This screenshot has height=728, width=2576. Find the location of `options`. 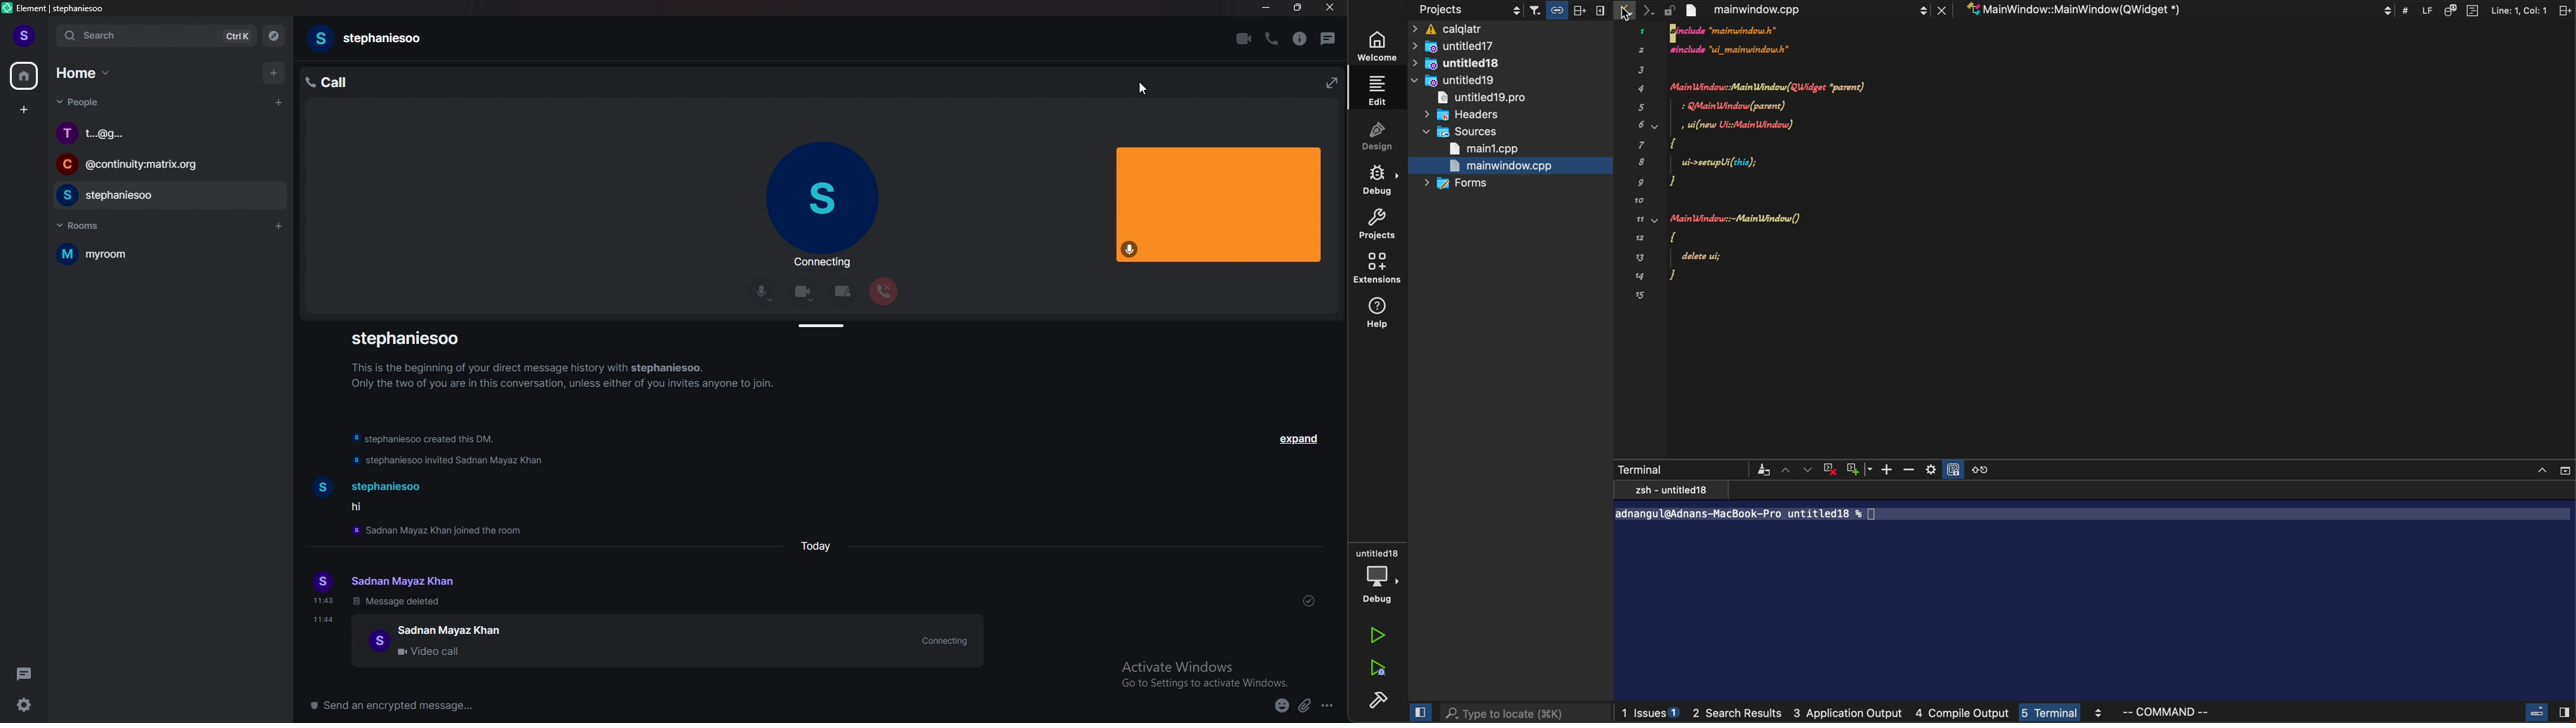

options is located at coordinates (1334, 708).